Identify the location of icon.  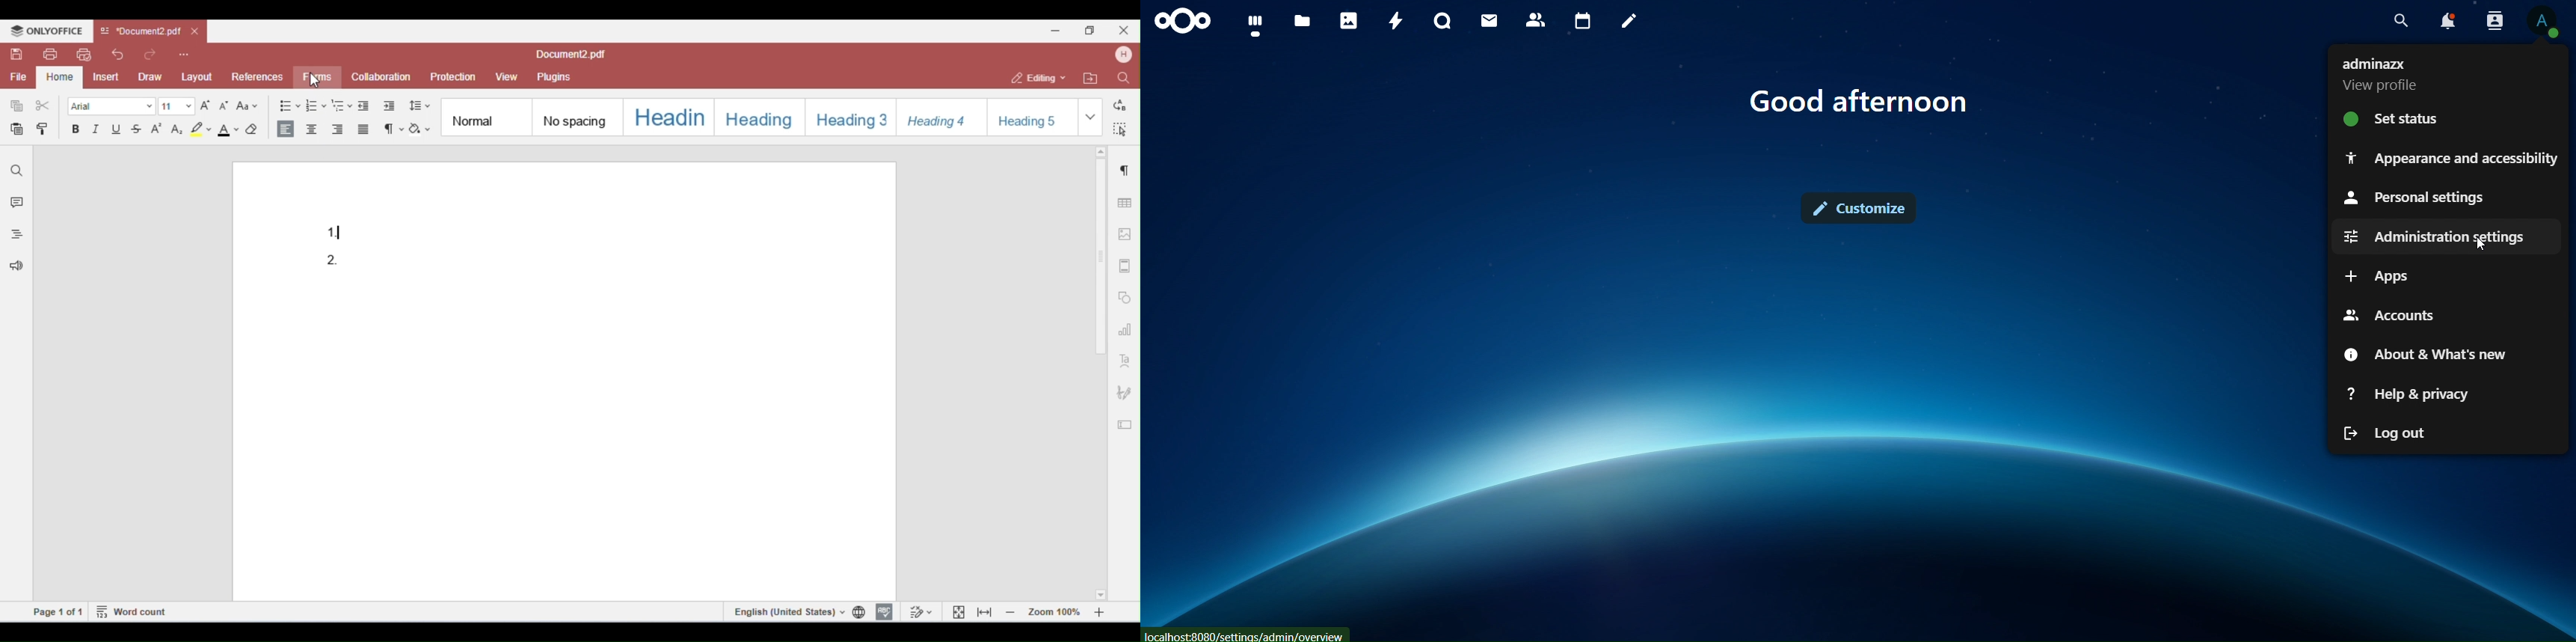
(1182, 19).